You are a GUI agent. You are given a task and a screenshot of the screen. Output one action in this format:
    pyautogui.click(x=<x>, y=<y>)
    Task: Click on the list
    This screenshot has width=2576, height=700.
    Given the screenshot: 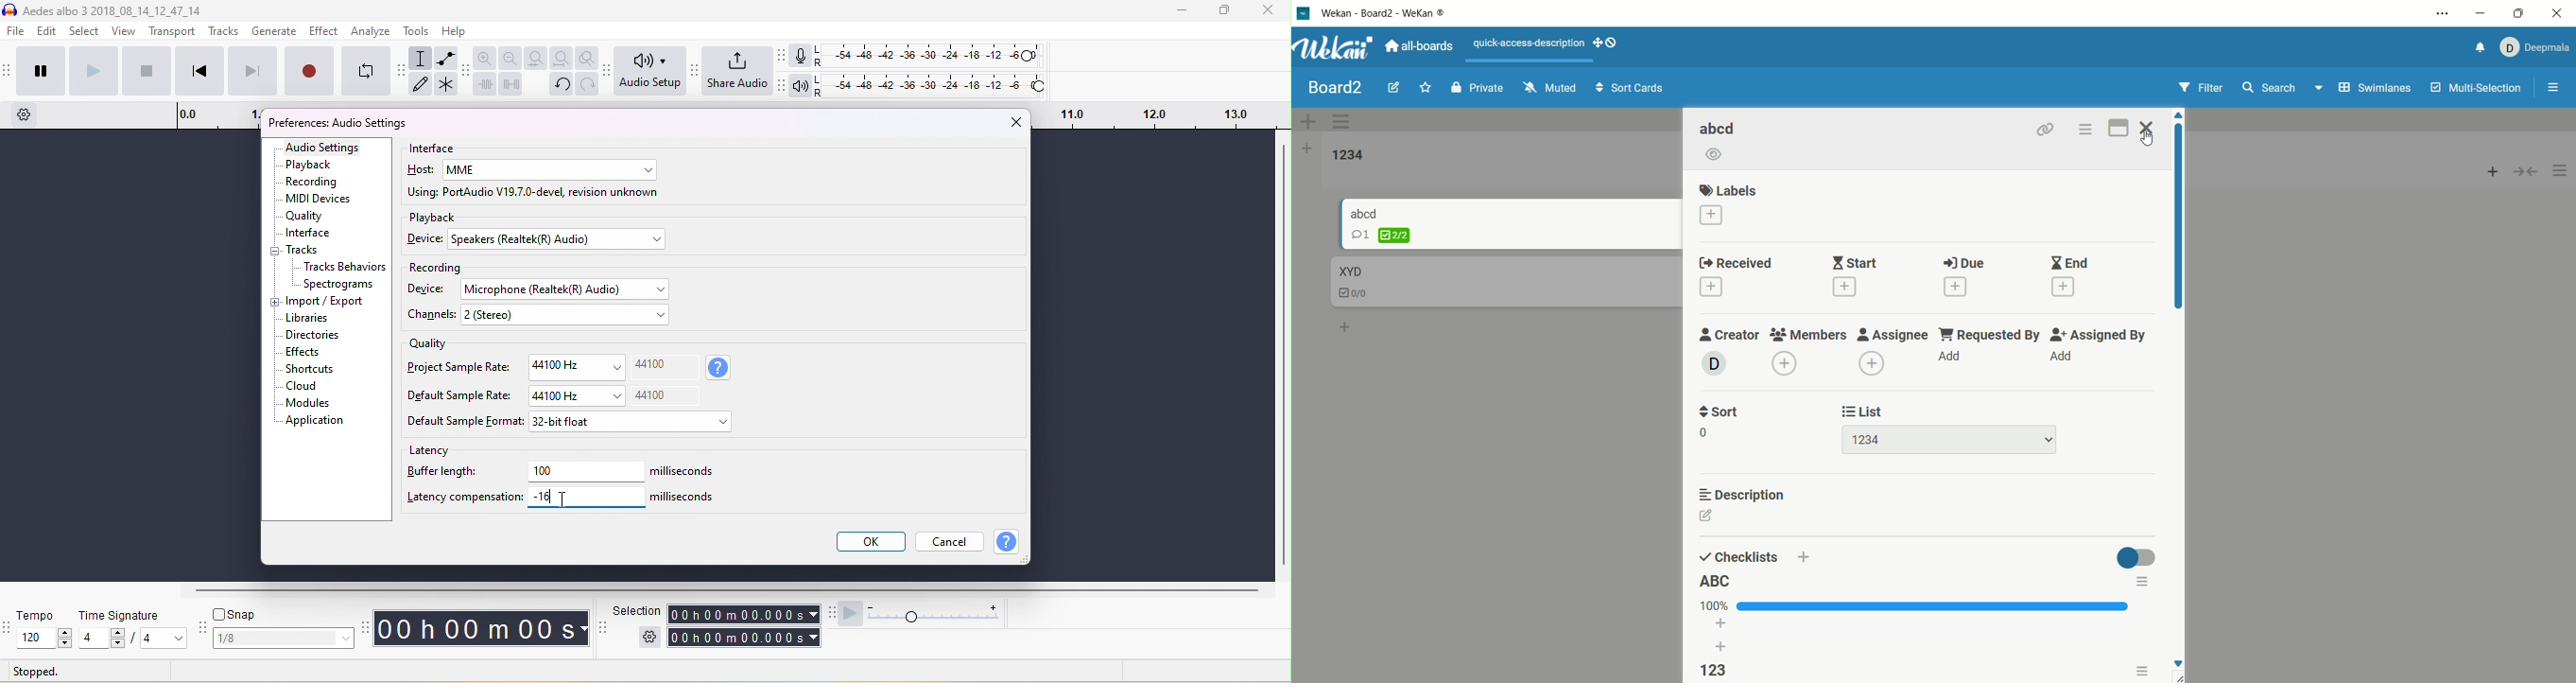 What is the action you would take?
    pyautogui.click(x=1946, y=425)
    